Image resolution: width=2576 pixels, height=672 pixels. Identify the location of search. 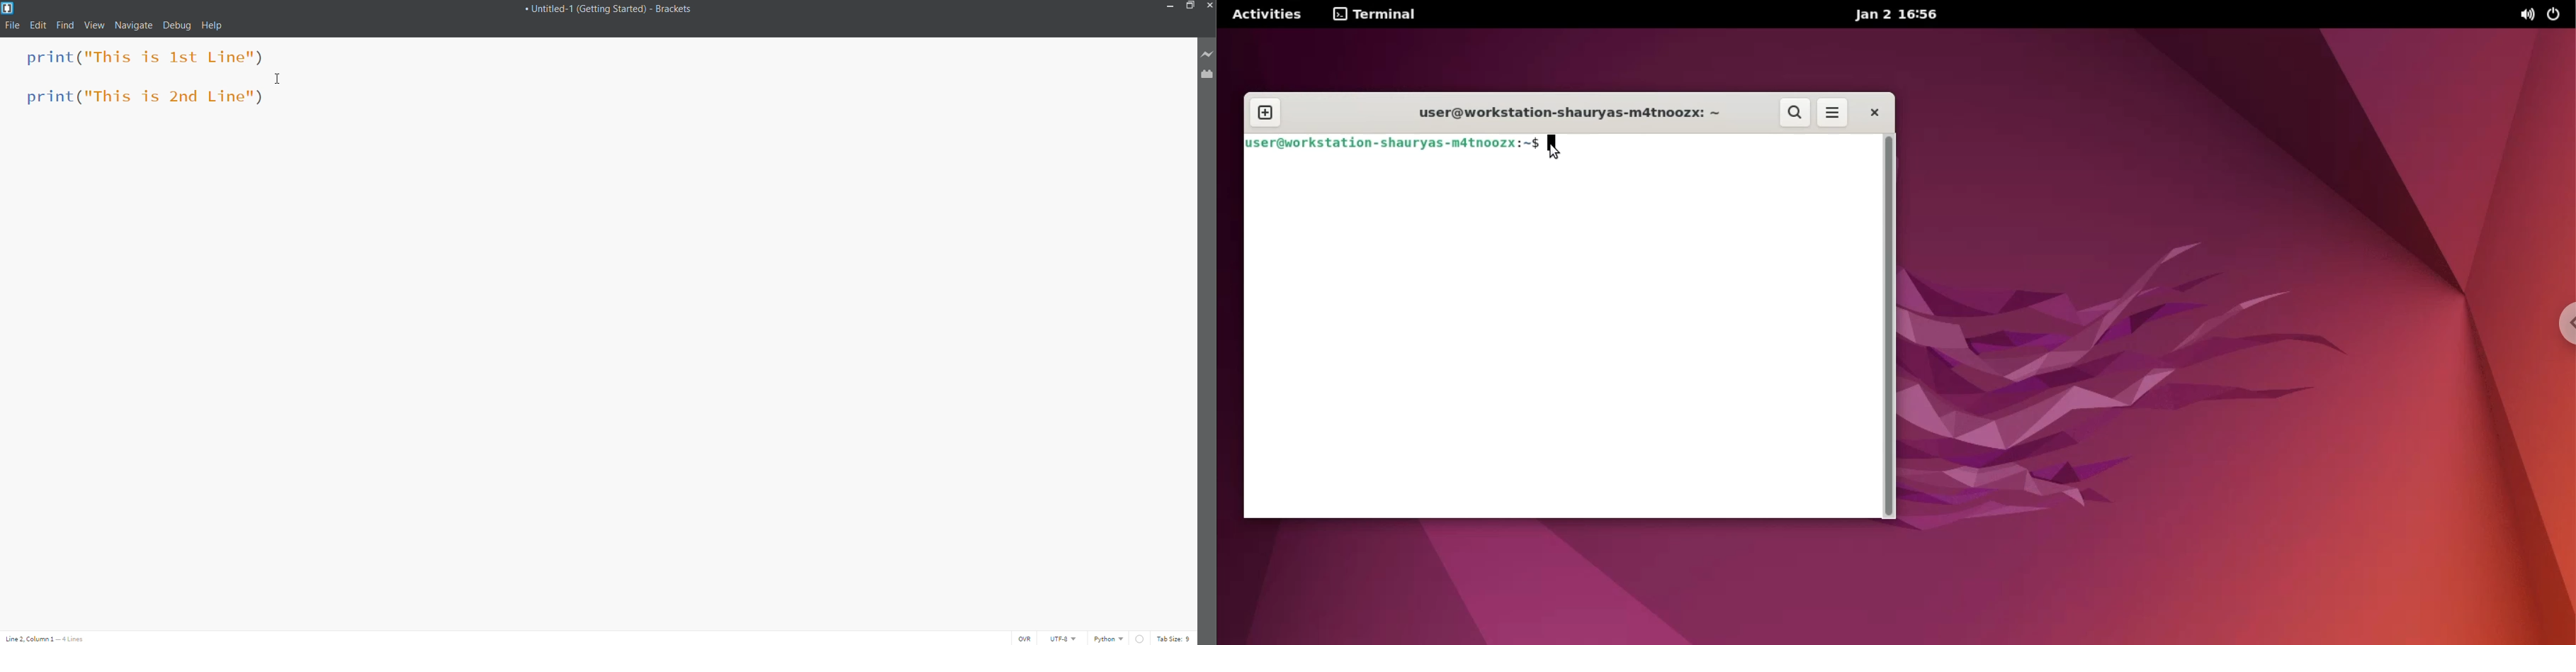
(1792, 112).